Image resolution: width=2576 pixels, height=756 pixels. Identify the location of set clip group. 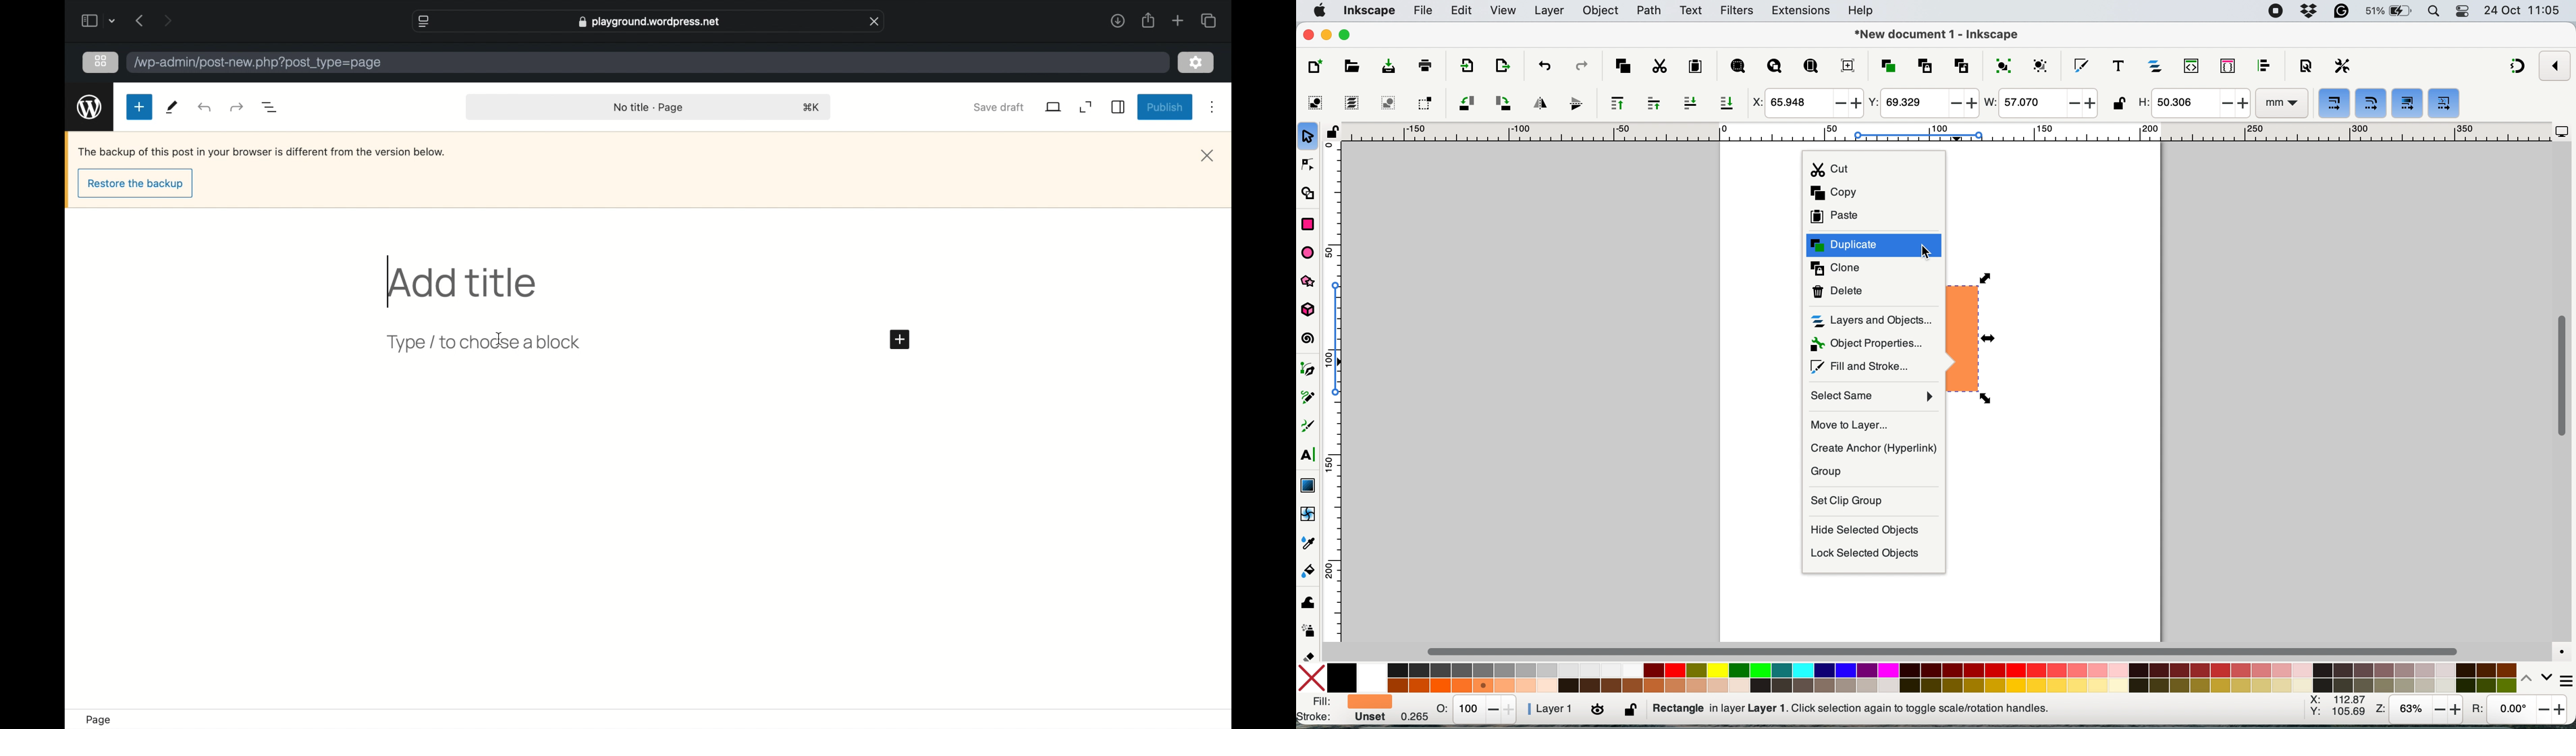
(1872, 501).